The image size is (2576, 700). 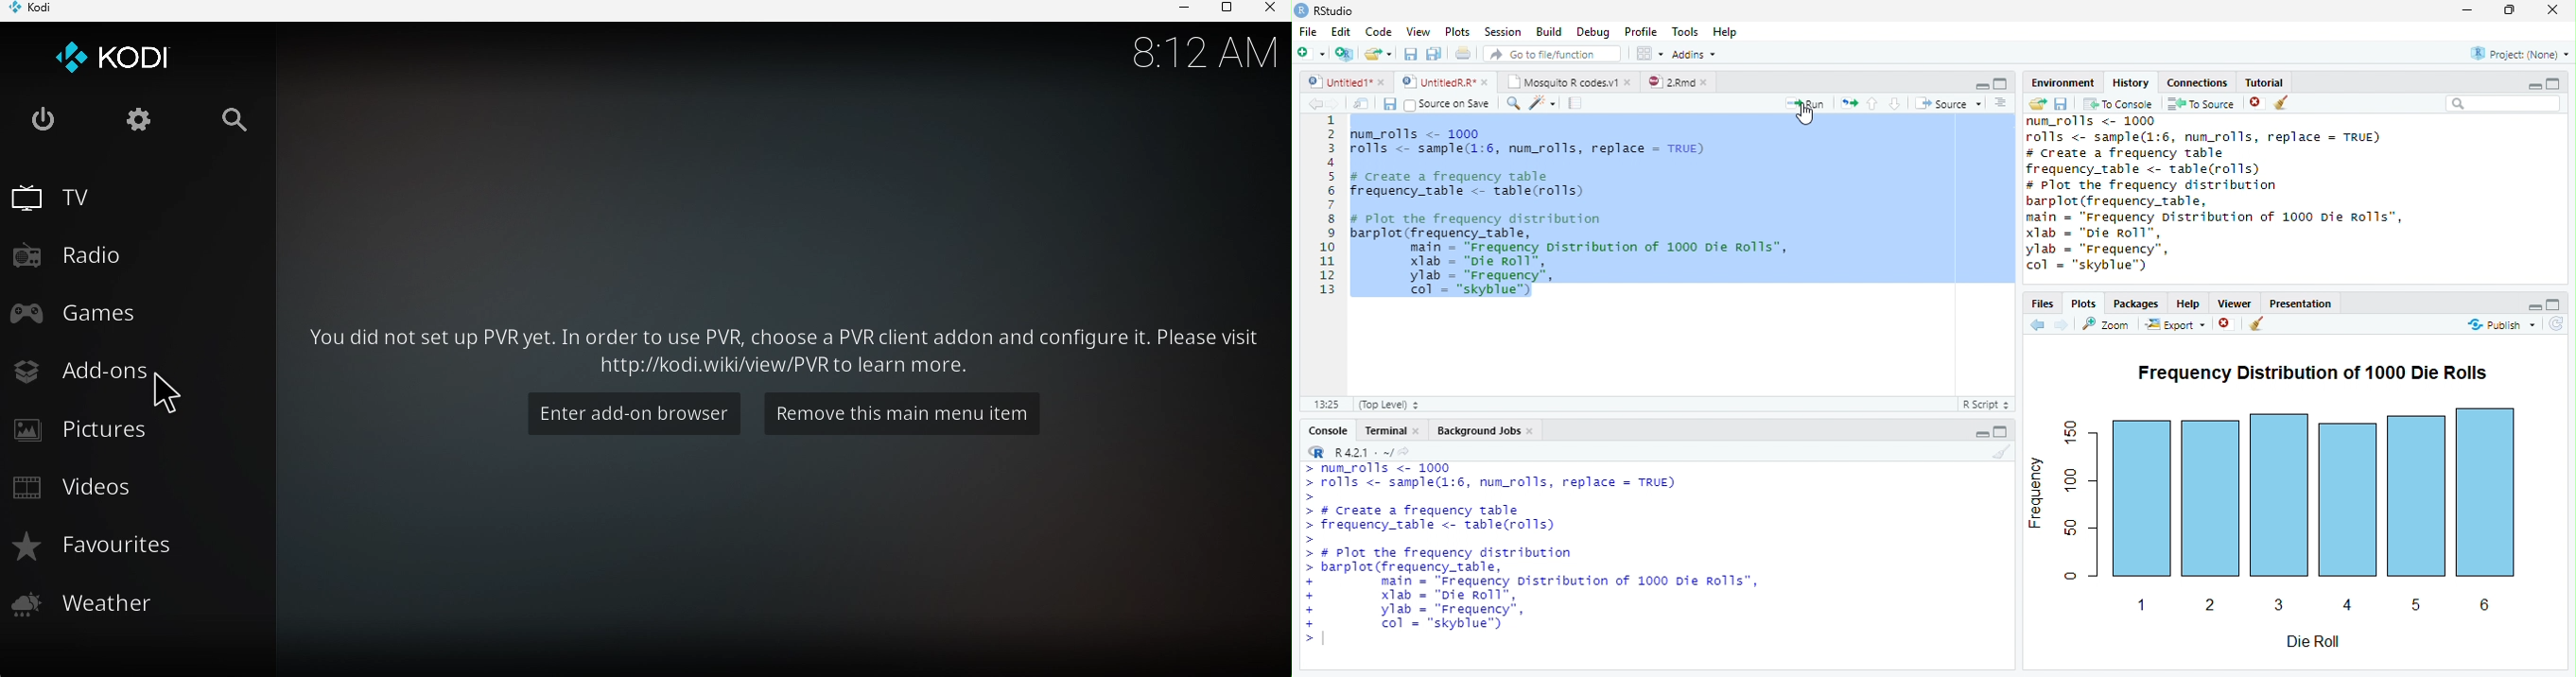 I want to click on Project: (None), so click(x=2519, y=52).